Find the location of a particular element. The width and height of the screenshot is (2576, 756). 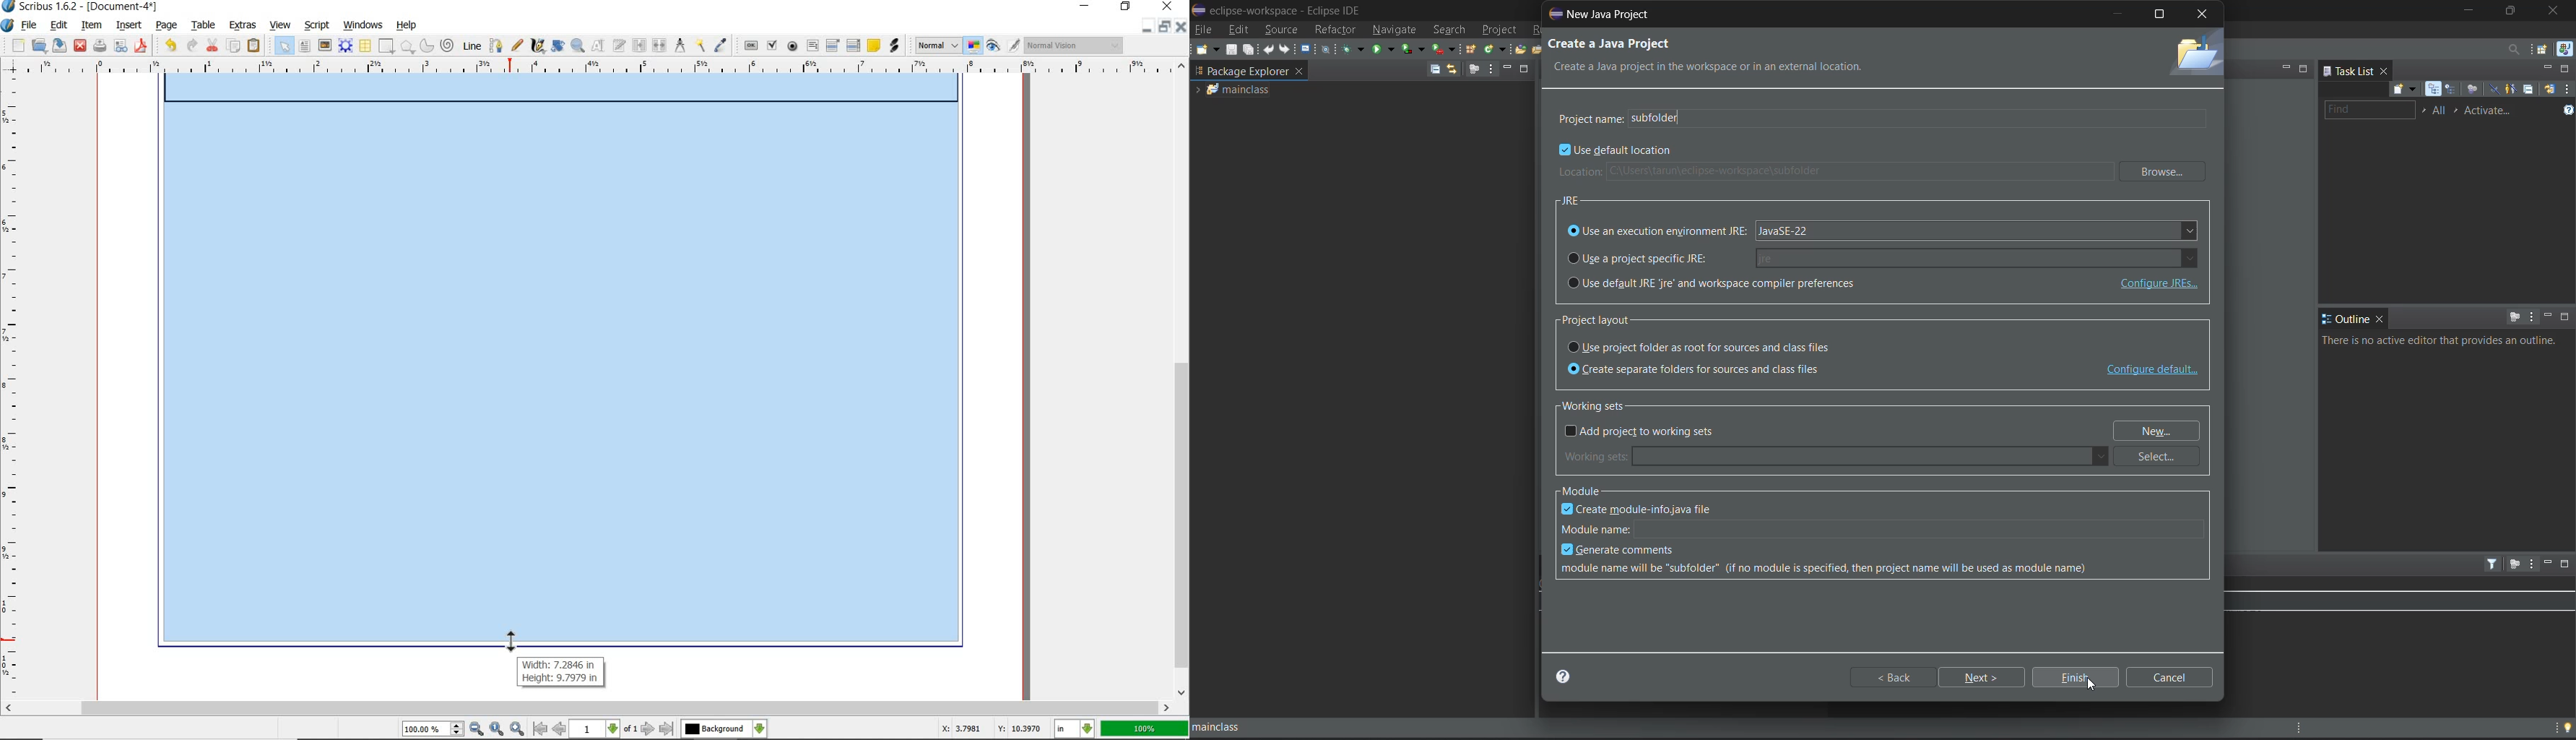

hide completed tasks is located at coordinates (2493, 88).